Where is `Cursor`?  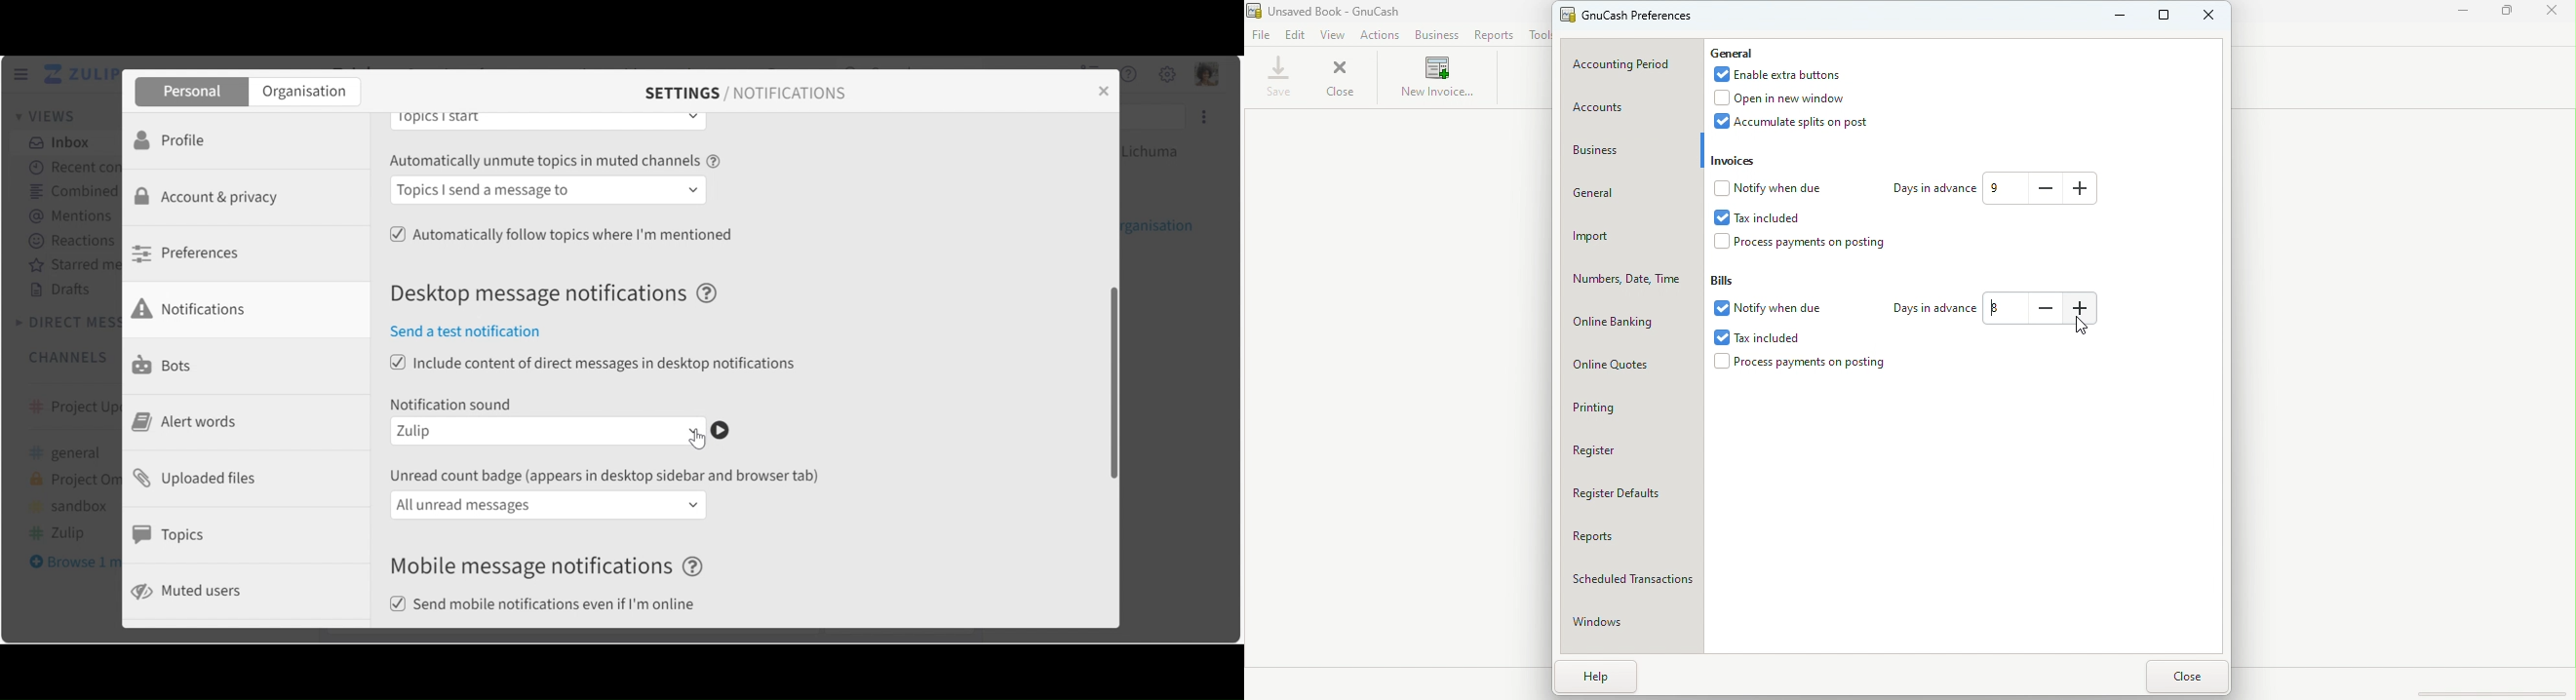
Cursor is located at coordinates (697, 439).